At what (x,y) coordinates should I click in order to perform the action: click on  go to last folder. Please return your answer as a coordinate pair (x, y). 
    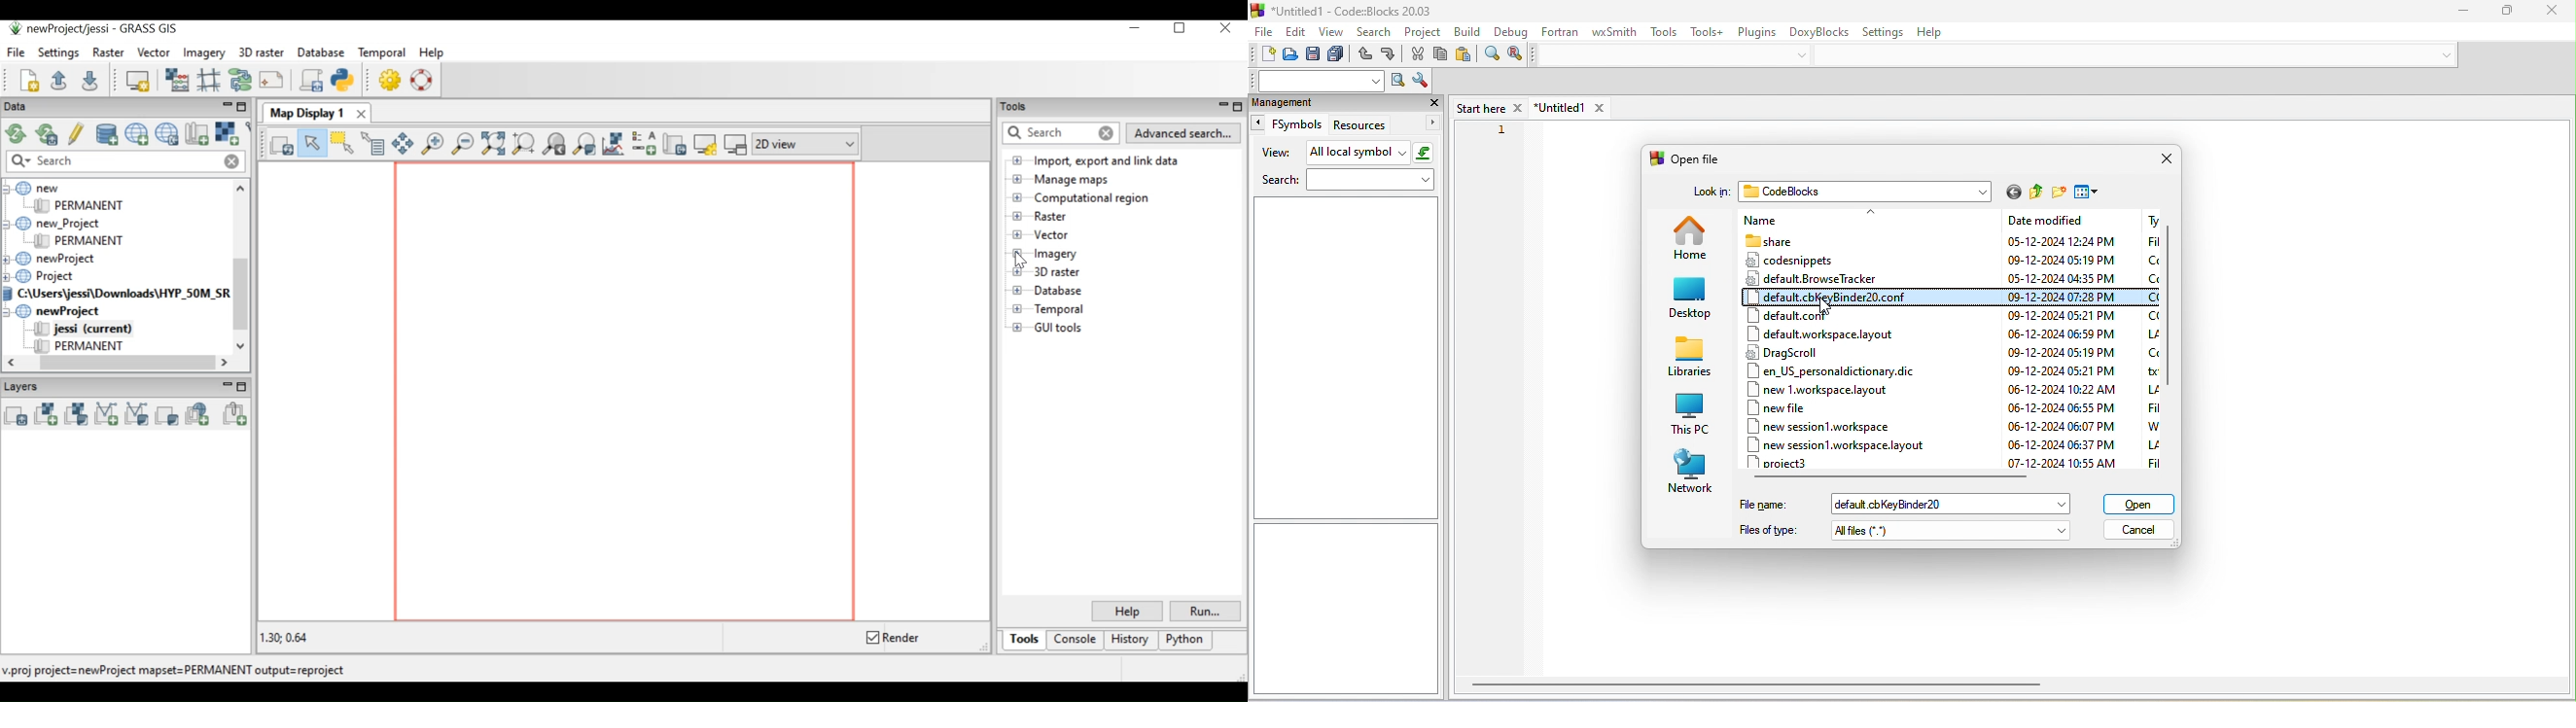
    Looking at the image, I should click on (2014, 193).